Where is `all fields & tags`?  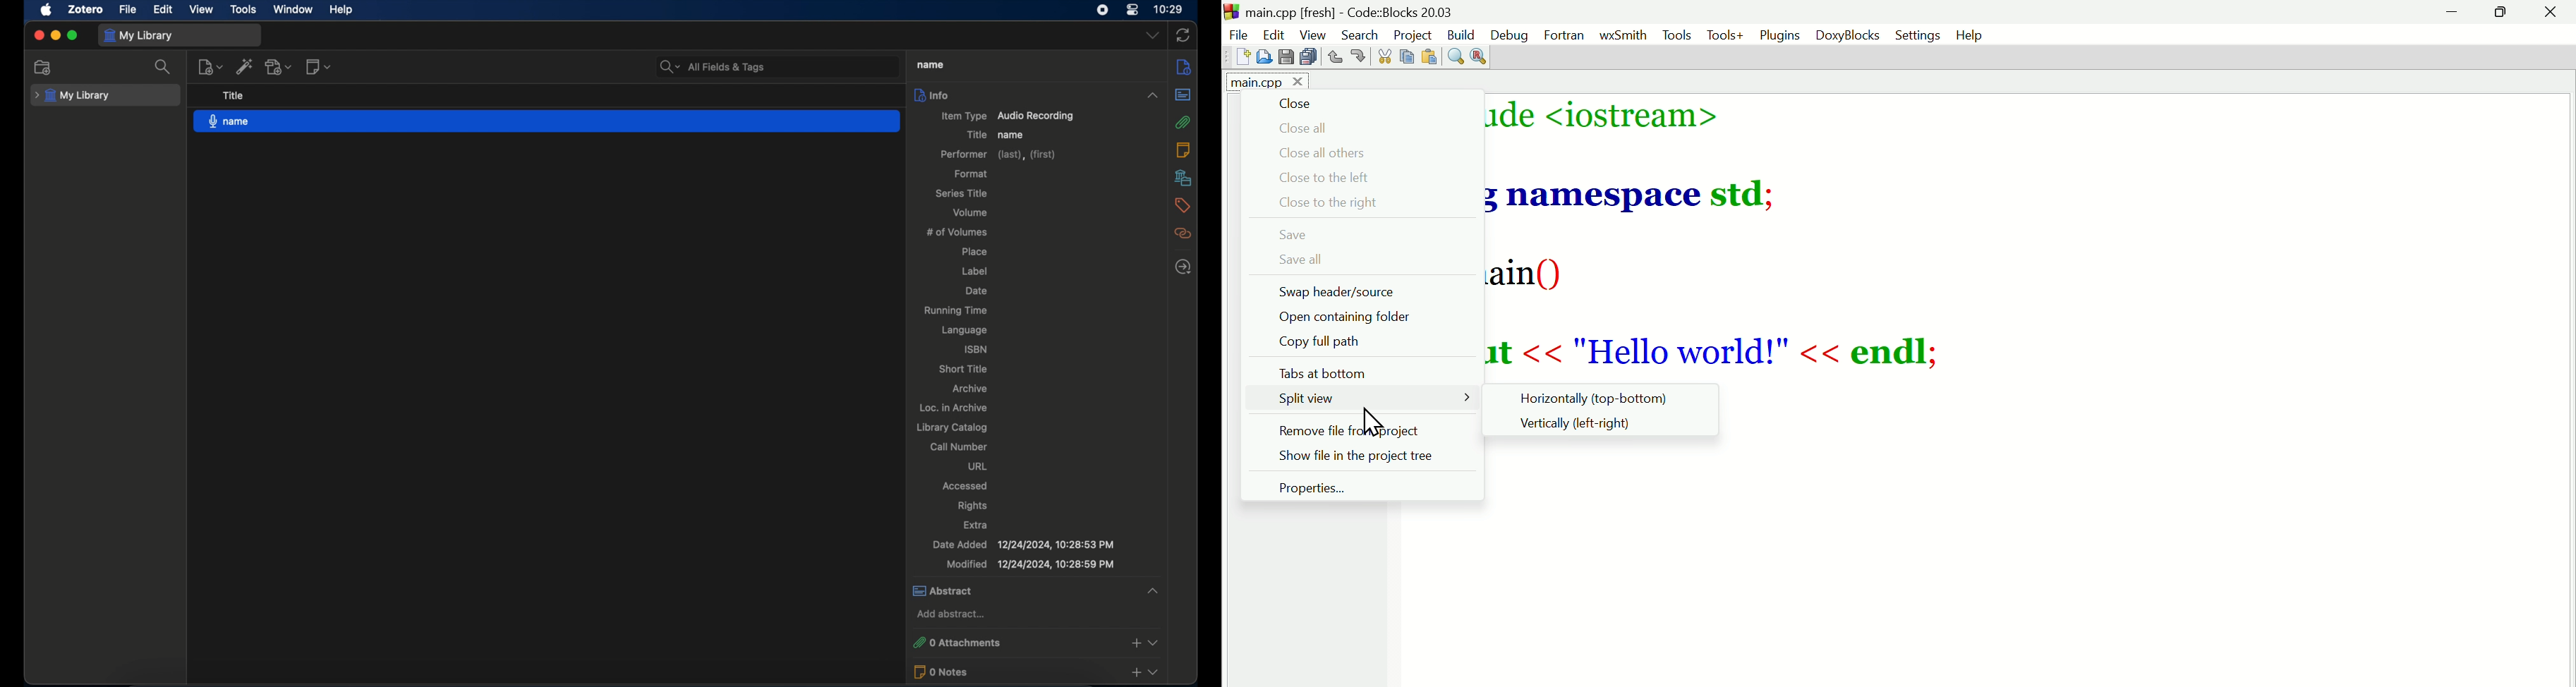
all fields & tags is located at coordinates (711, 66).